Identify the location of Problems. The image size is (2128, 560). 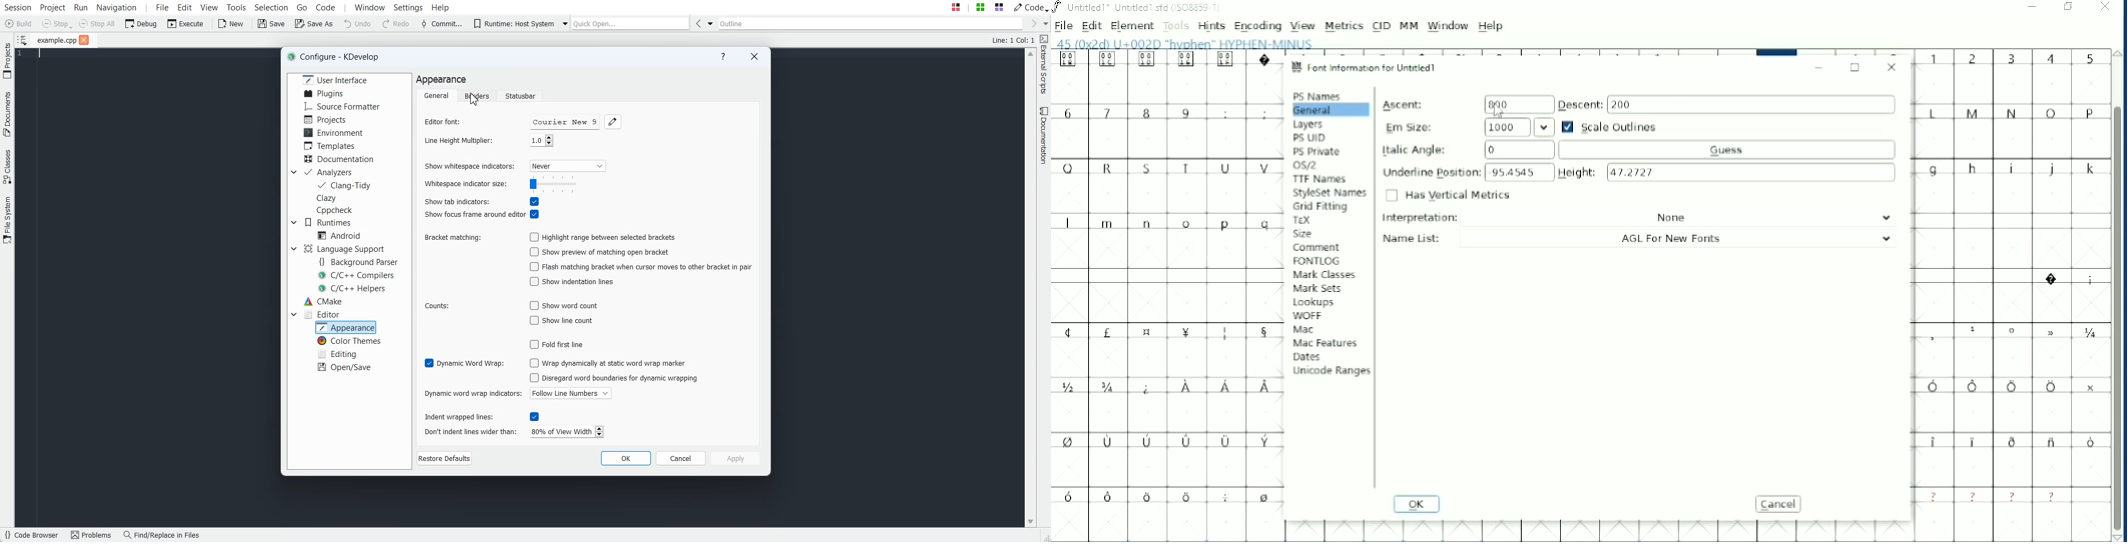
(94, 535).